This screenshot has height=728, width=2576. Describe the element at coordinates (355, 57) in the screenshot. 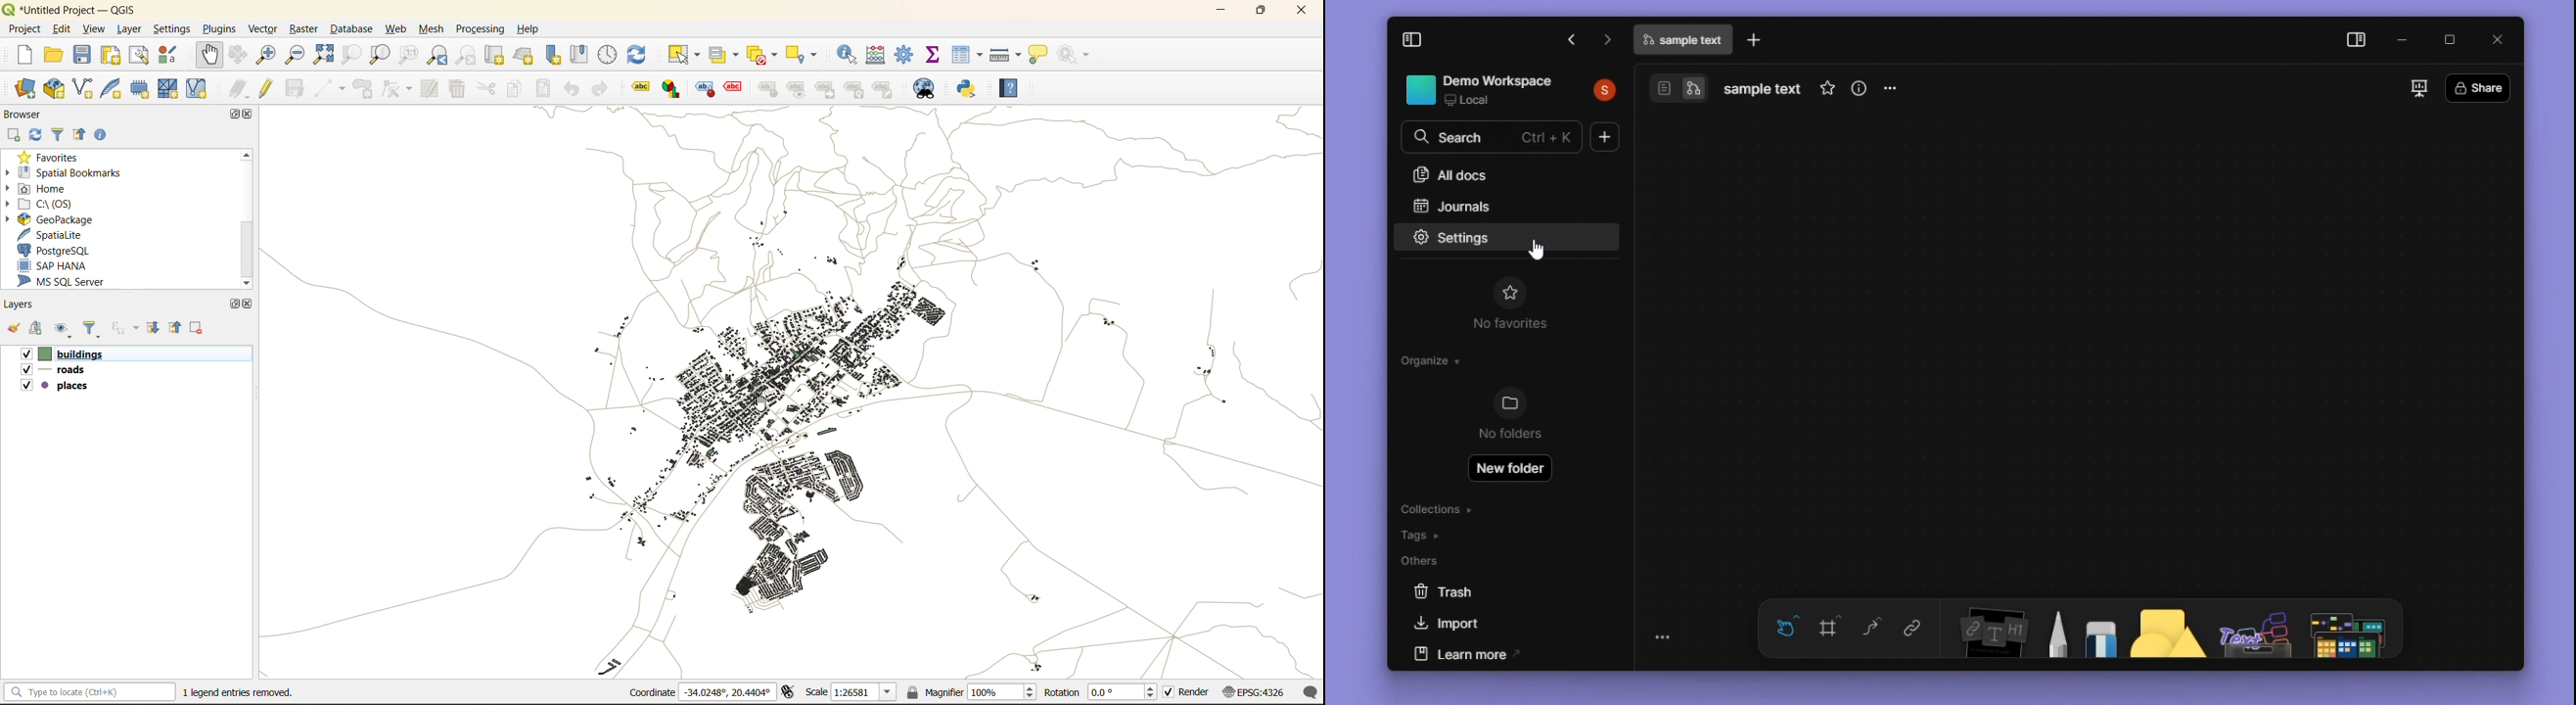

I see `zoom selection` at that location.